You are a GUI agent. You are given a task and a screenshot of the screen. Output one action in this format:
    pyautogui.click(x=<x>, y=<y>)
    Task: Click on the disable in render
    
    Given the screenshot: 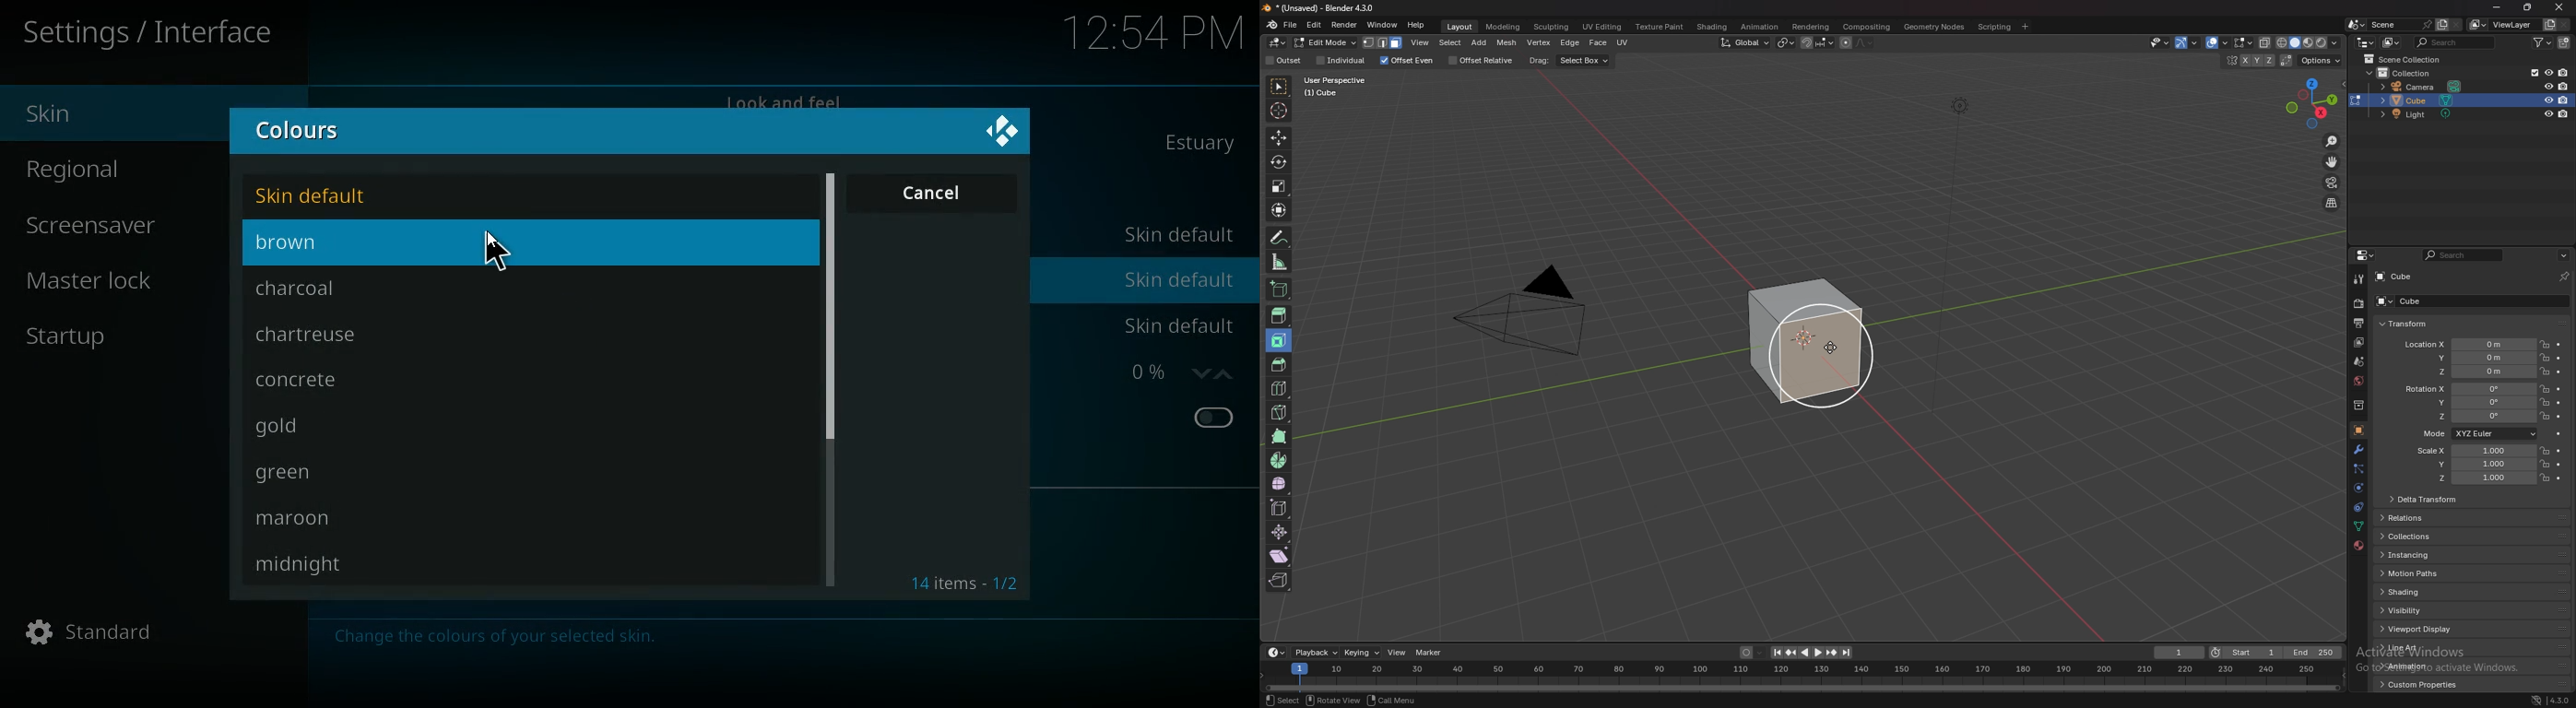 What is the action you would take?
    pyautogui.click(x=2565, y=86)
    